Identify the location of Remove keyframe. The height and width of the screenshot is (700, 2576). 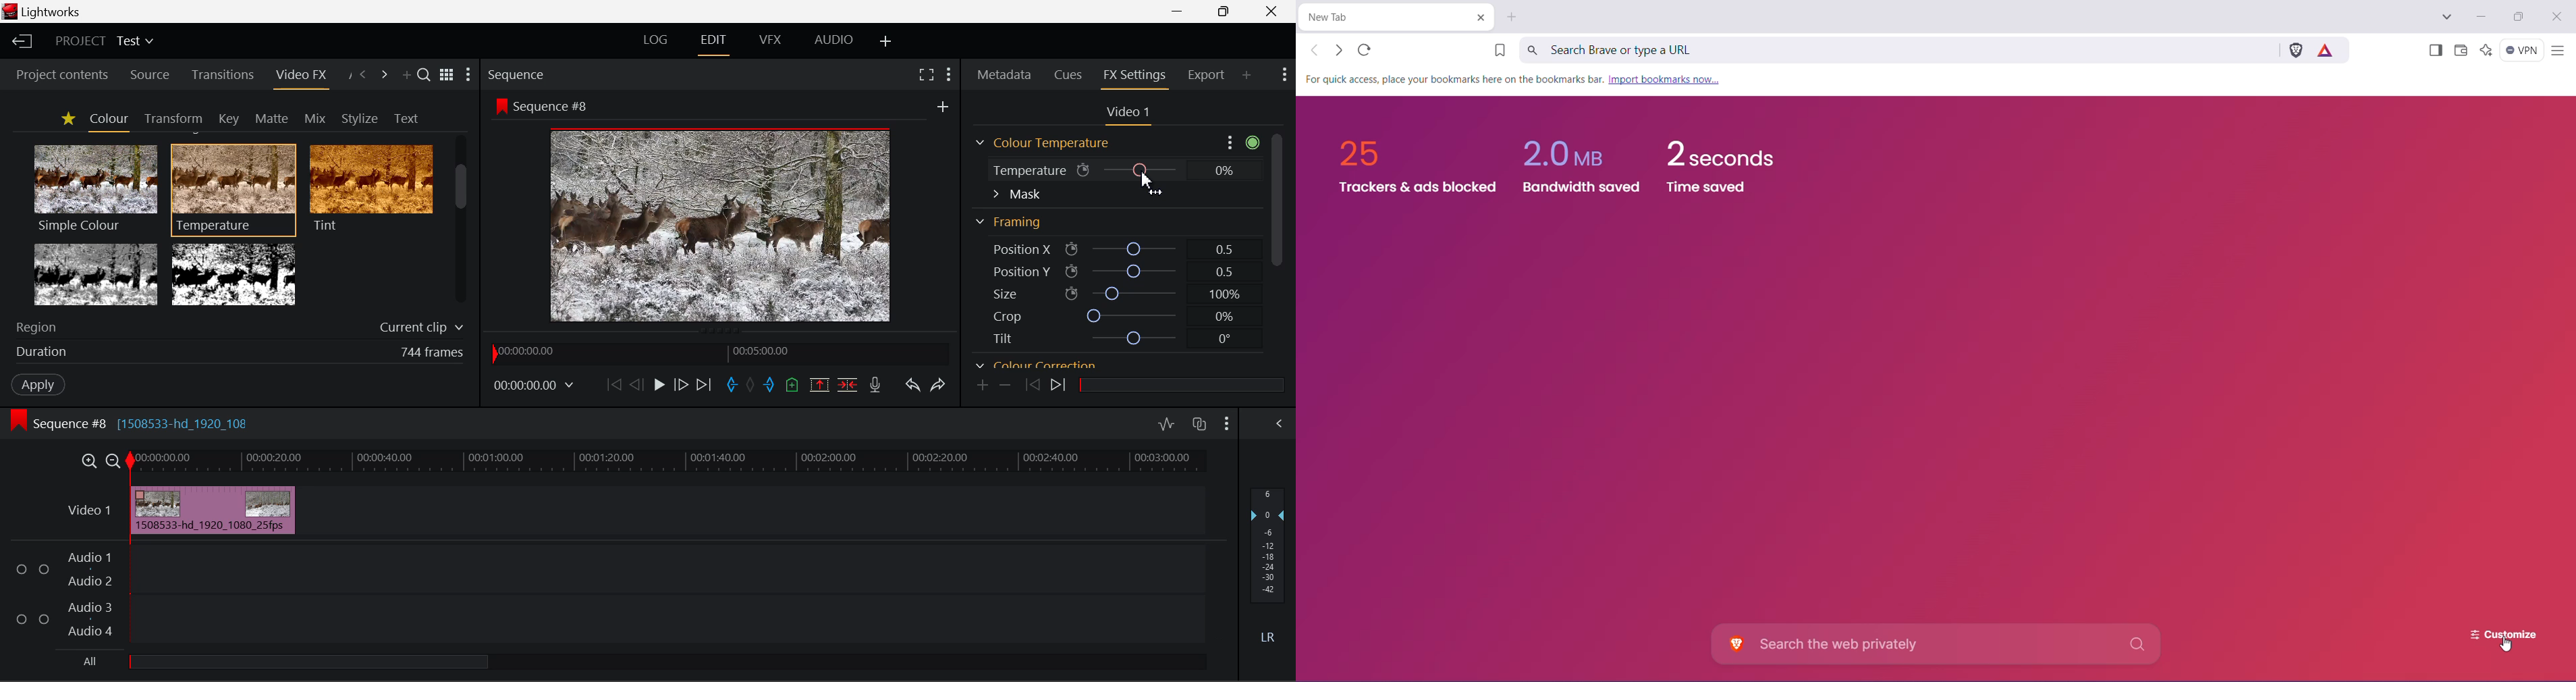
(1005, 387).